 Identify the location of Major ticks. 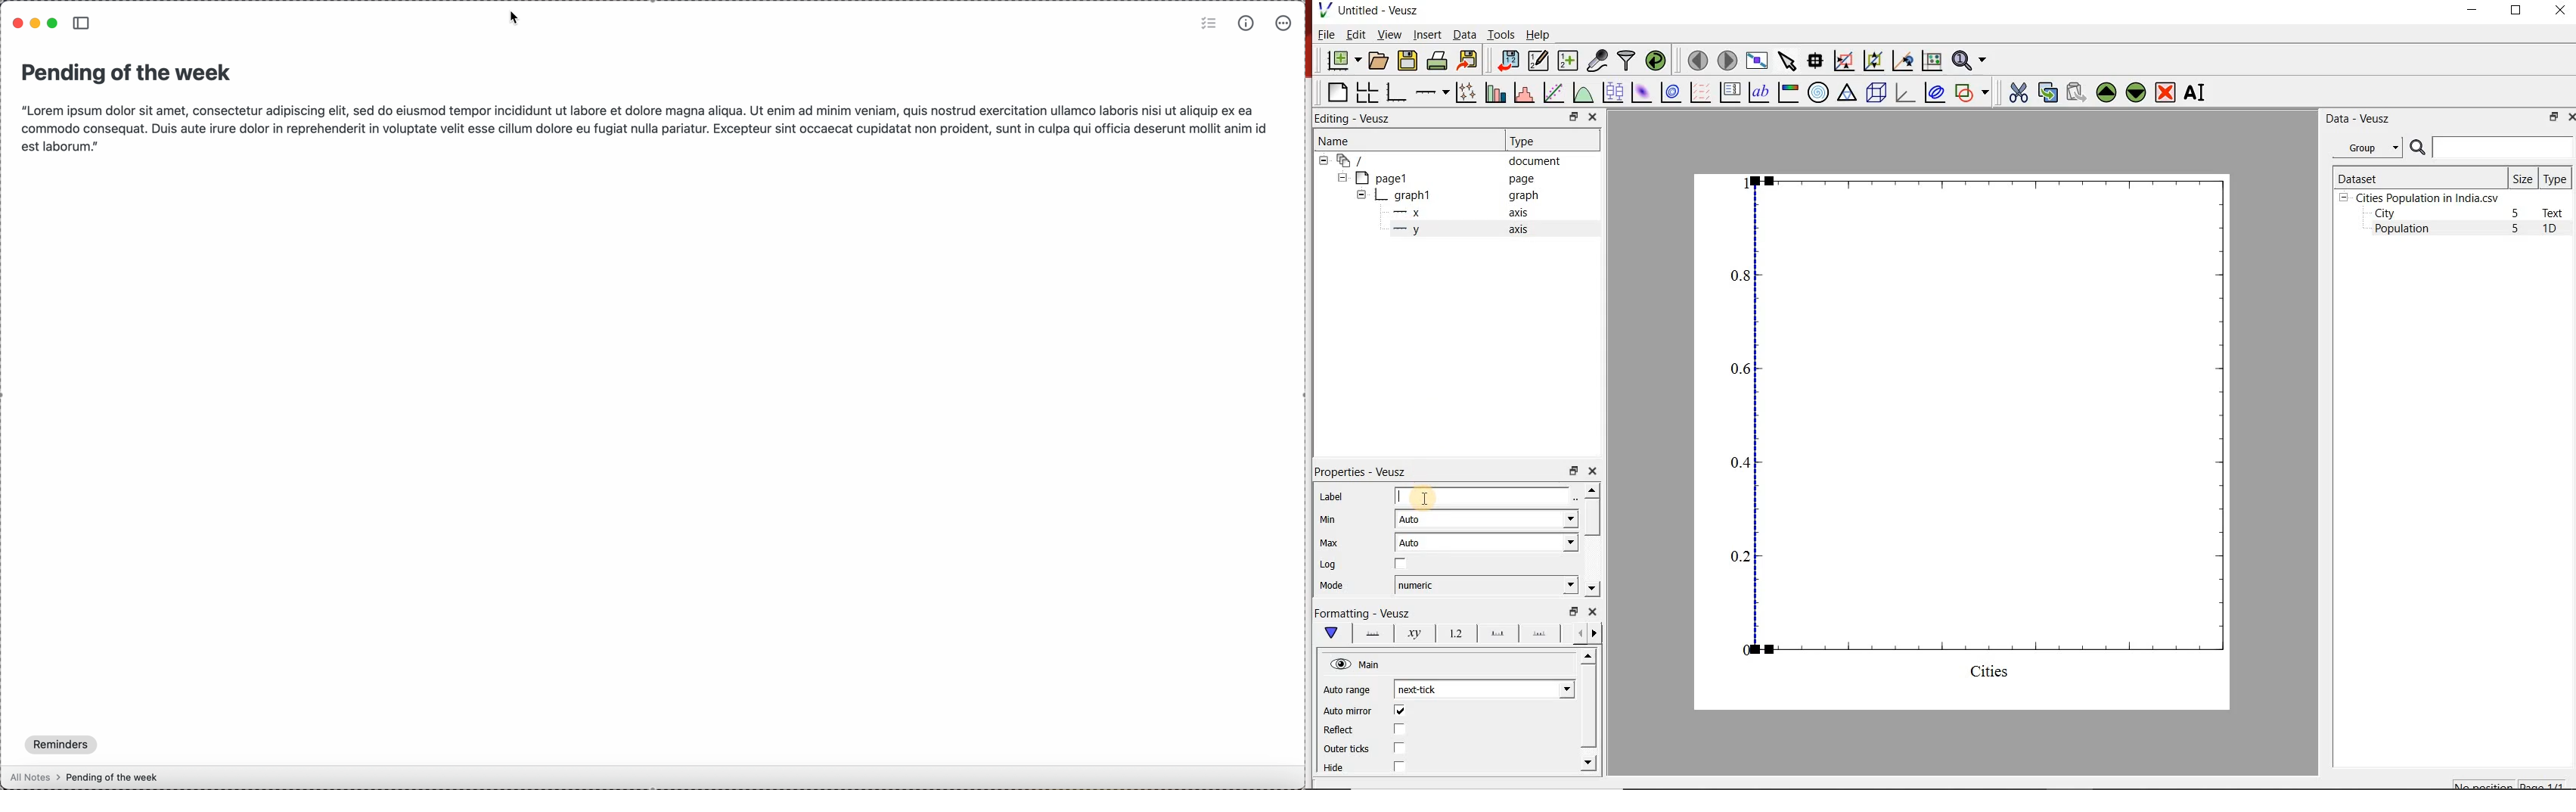
(1493, 636).